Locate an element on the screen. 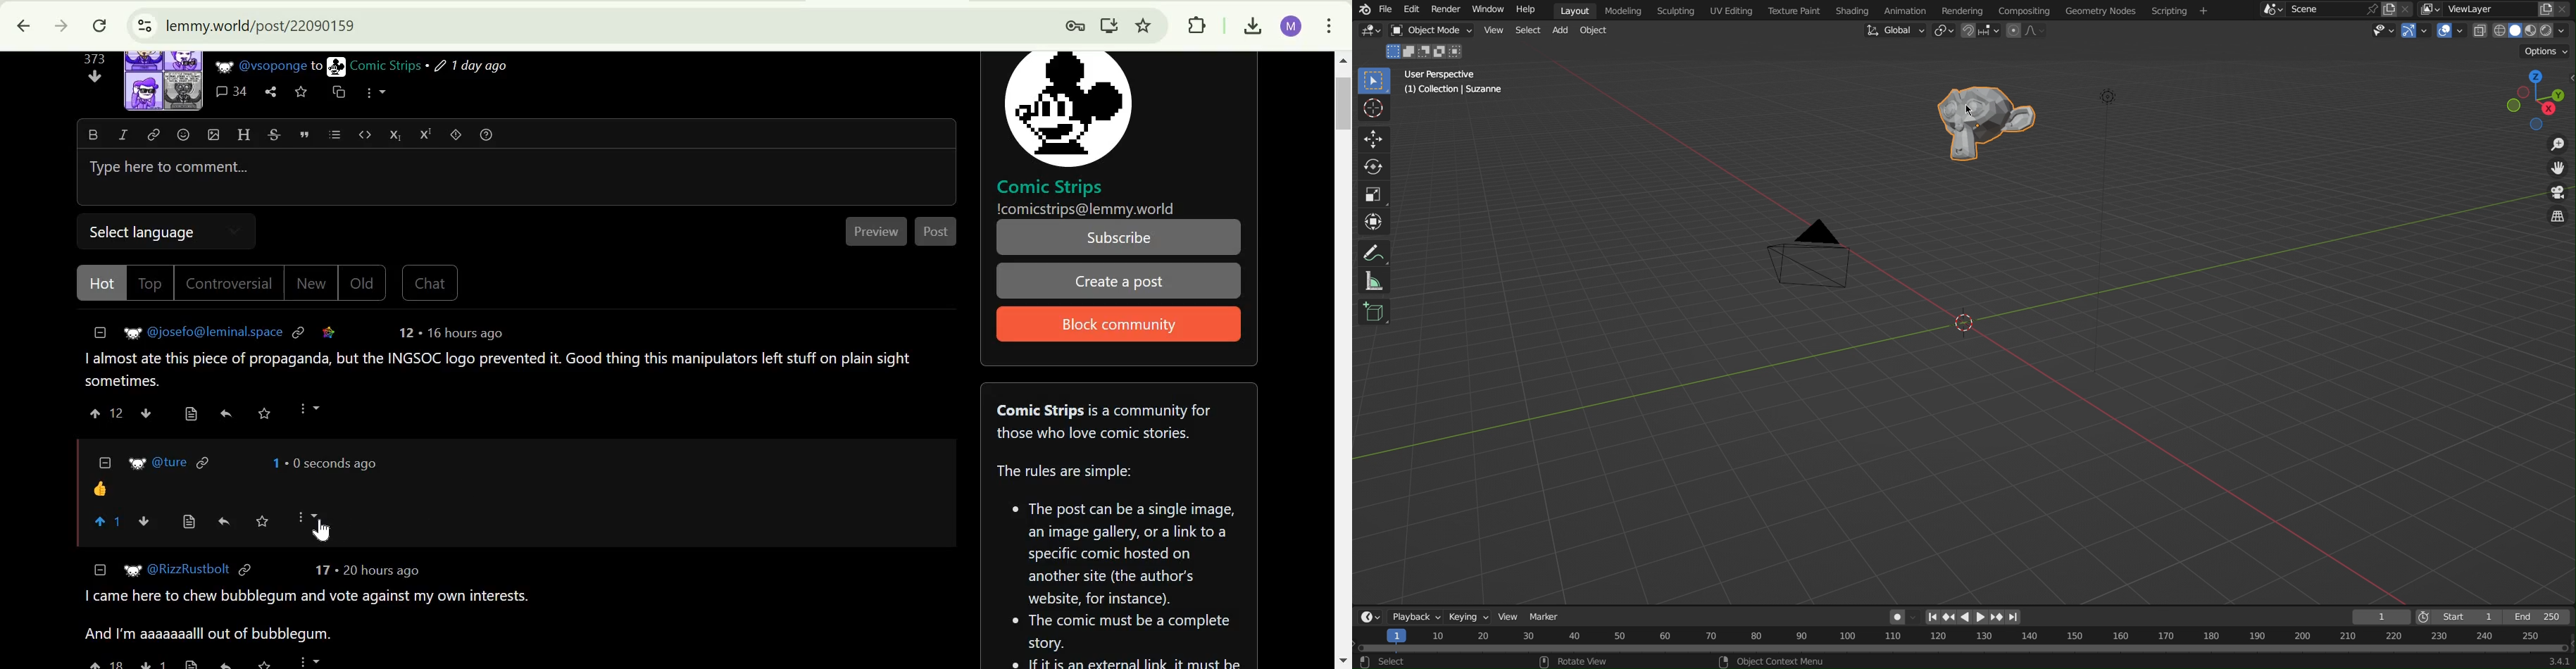  picture is located at coordinates (137, 463).